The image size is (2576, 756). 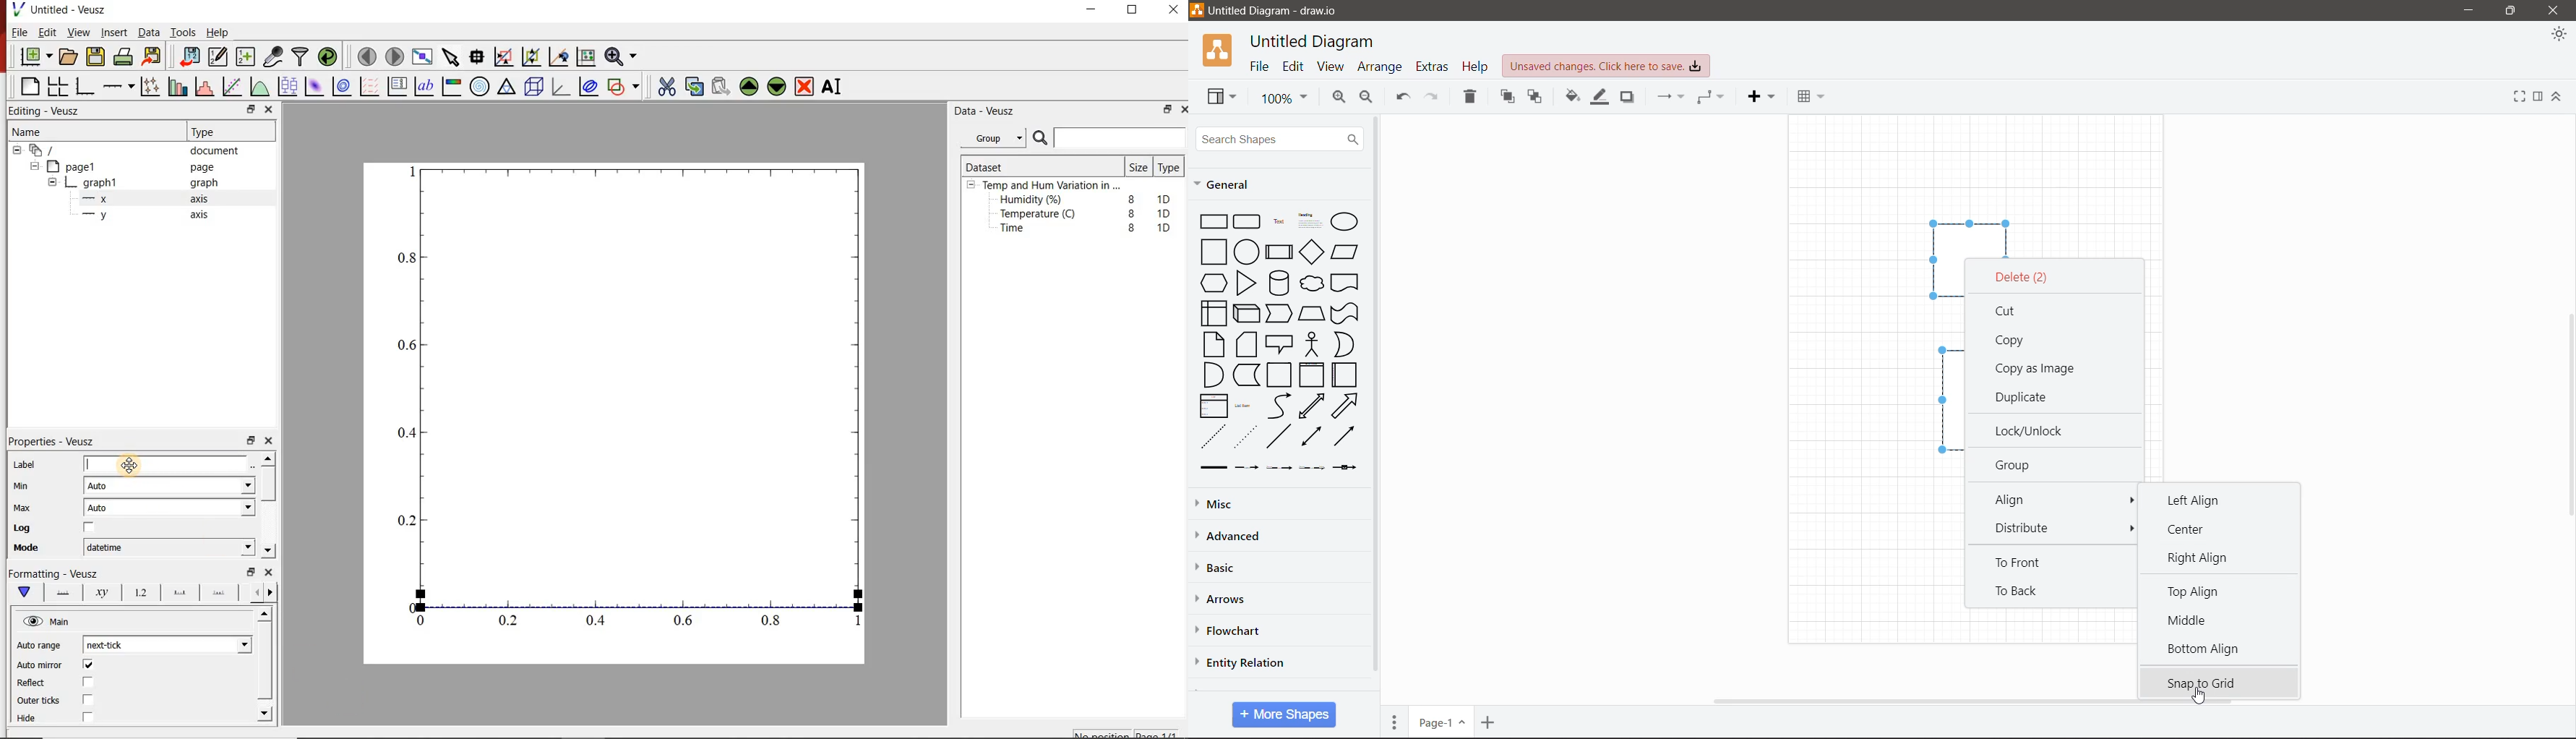 I want to click on Advanced, so click(x=1237, y=537).